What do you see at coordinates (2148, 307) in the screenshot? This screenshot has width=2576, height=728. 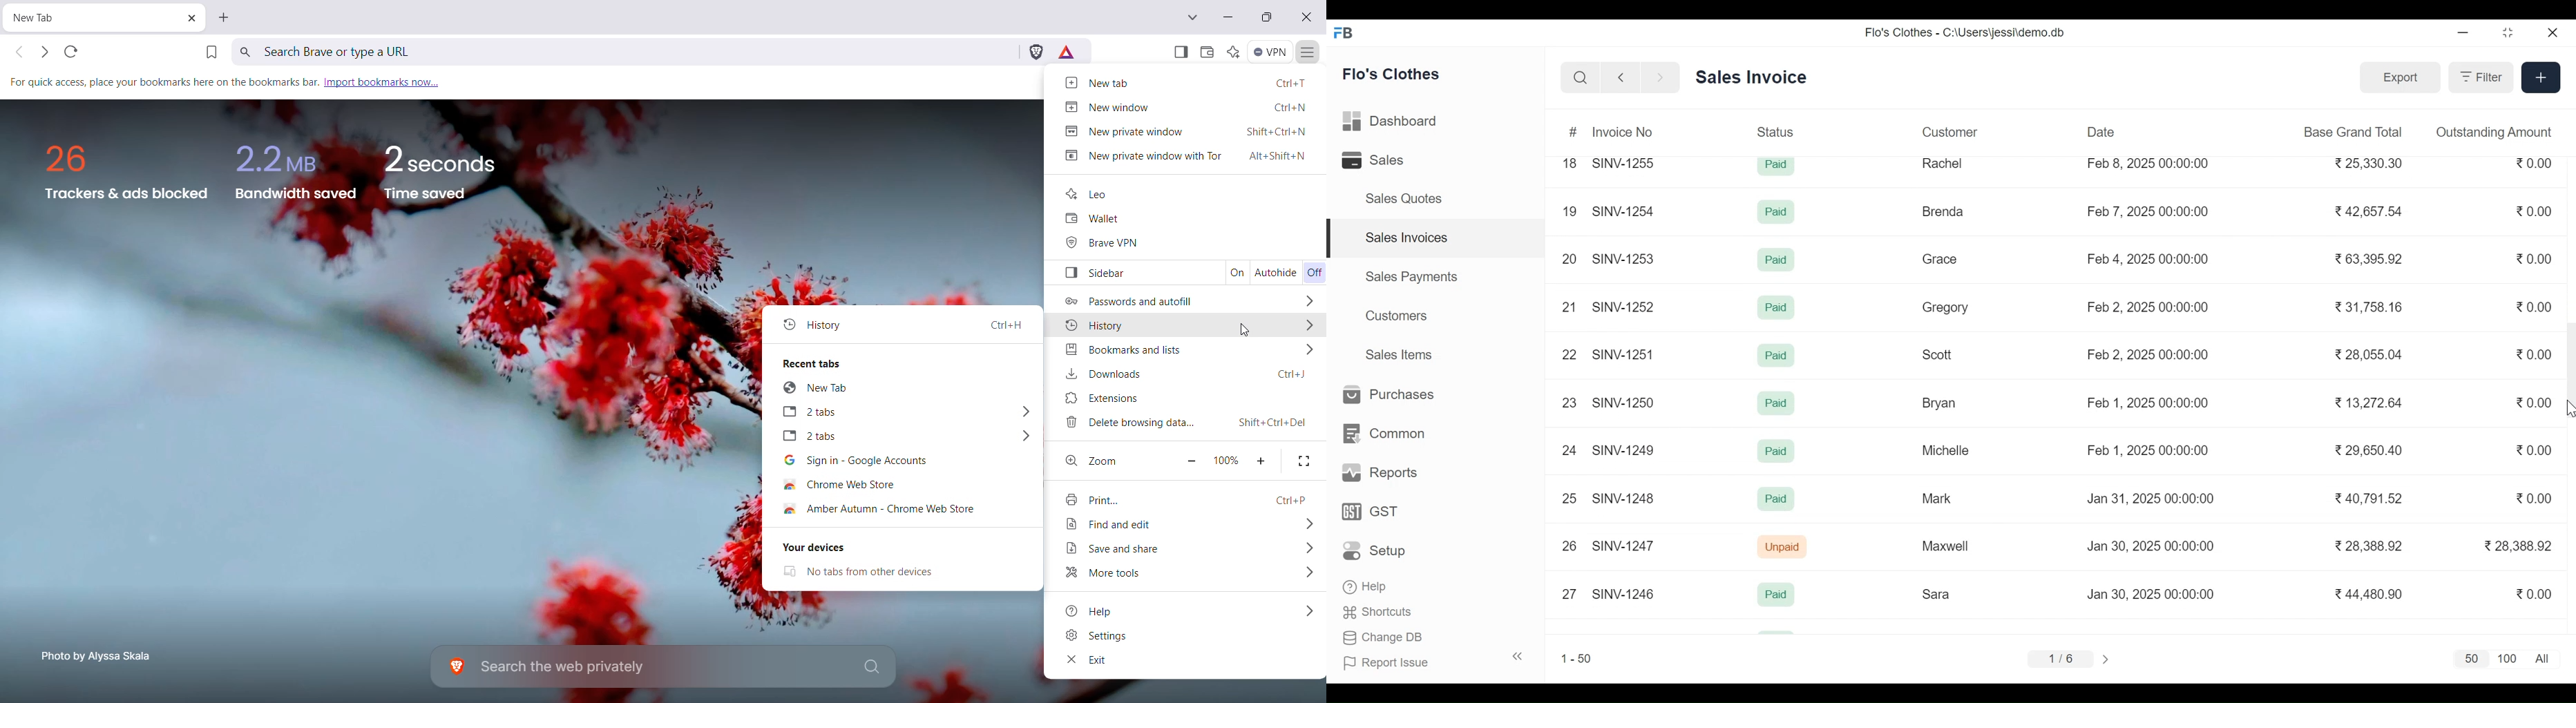 I see `Feb 2, 2025 00:00:00` at bounding box center [2148, 307].